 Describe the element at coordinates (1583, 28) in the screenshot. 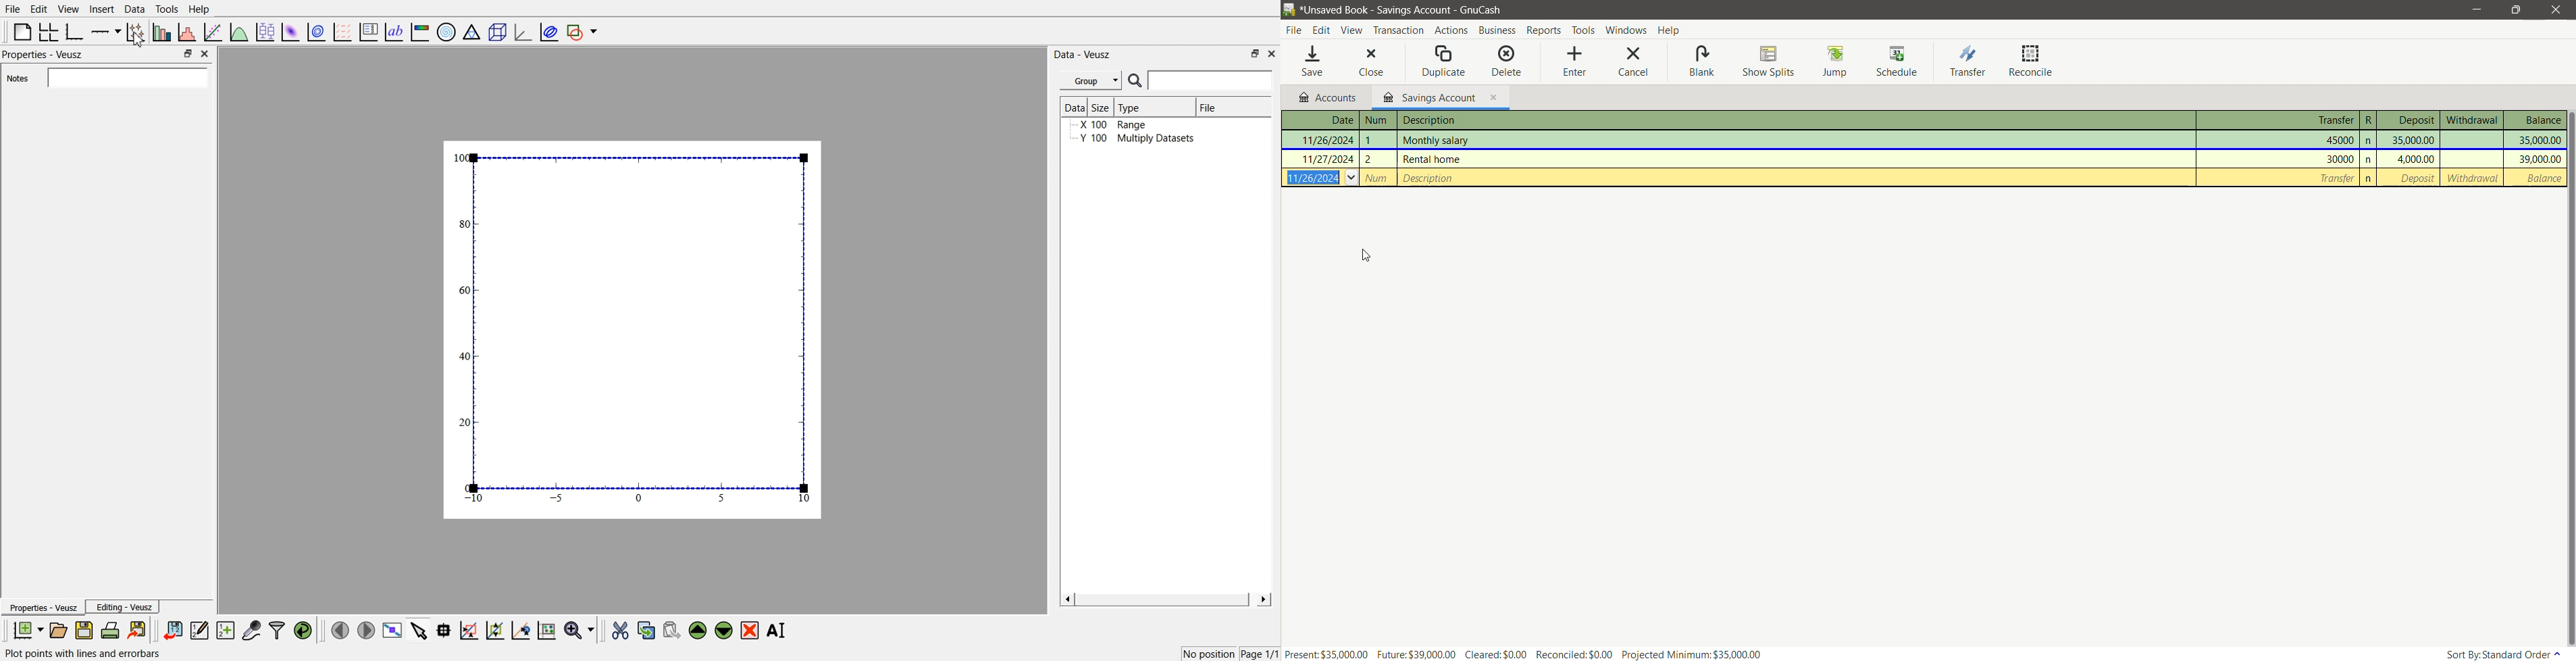

I see `Tools` at that location.